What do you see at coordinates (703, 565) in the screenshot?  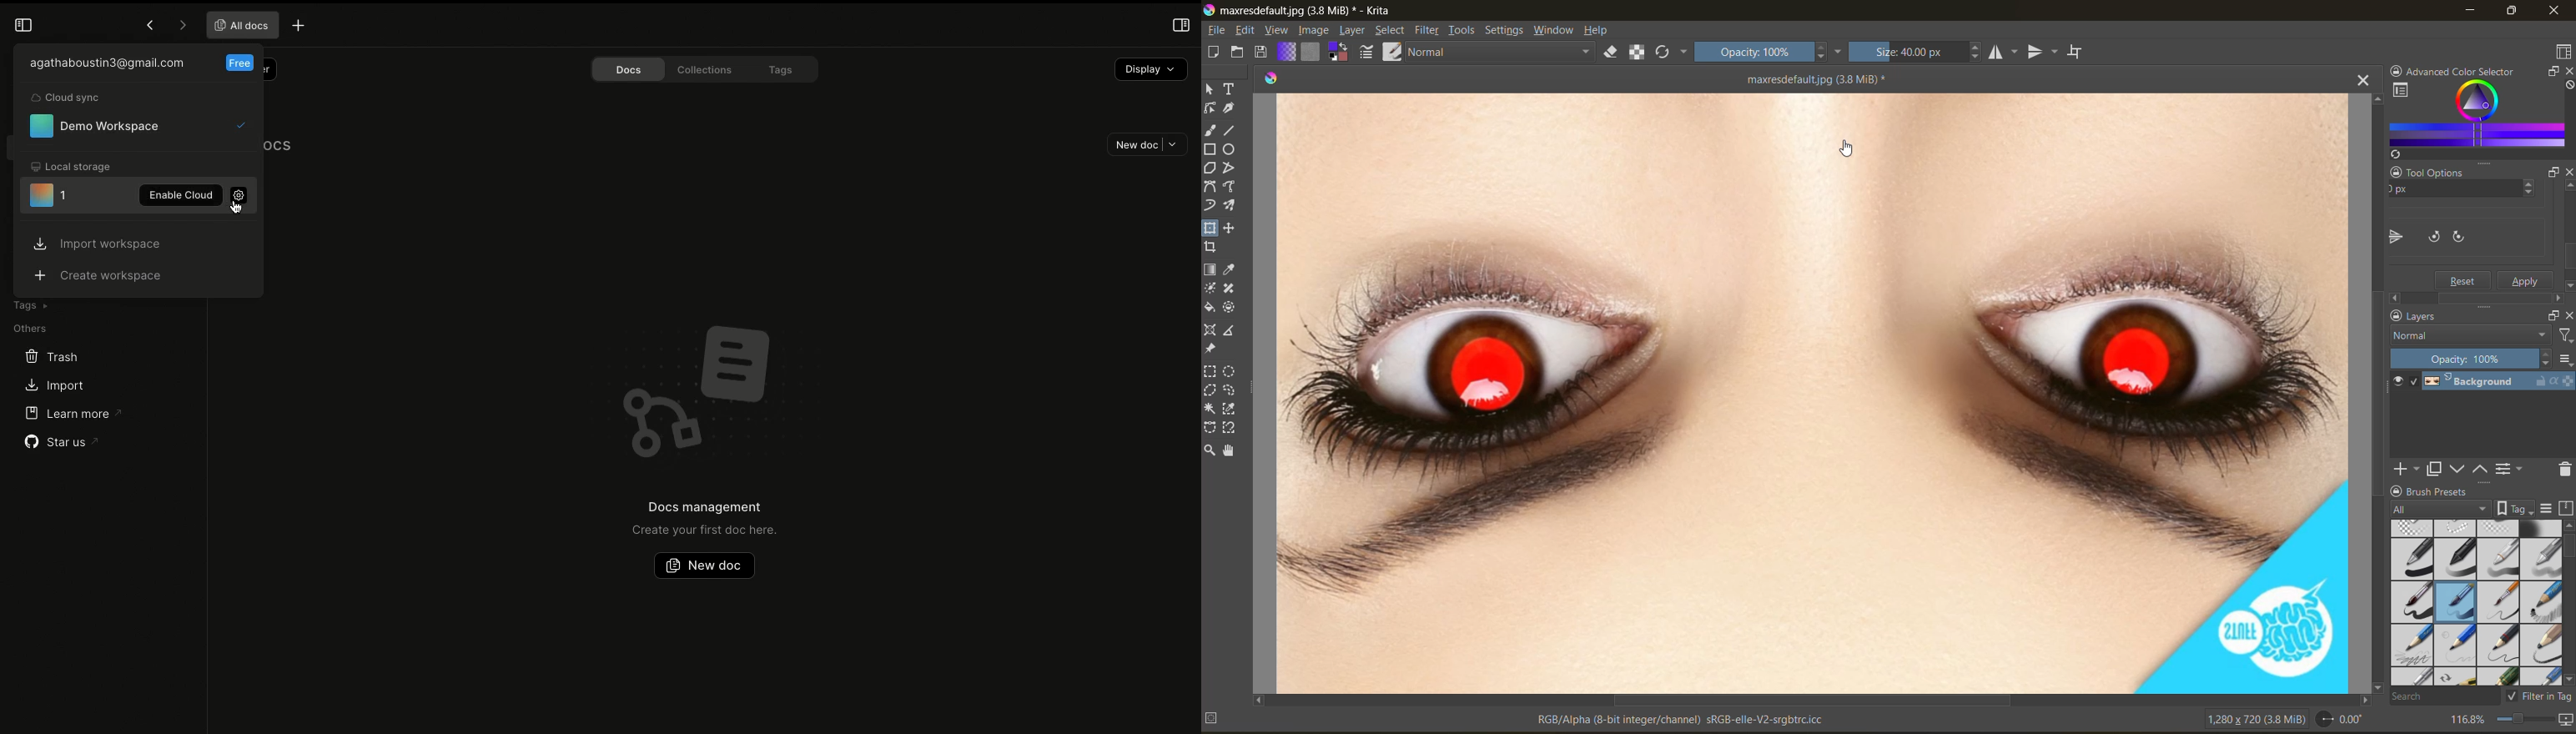 I see `New doc` at bounding box center [703, 565].